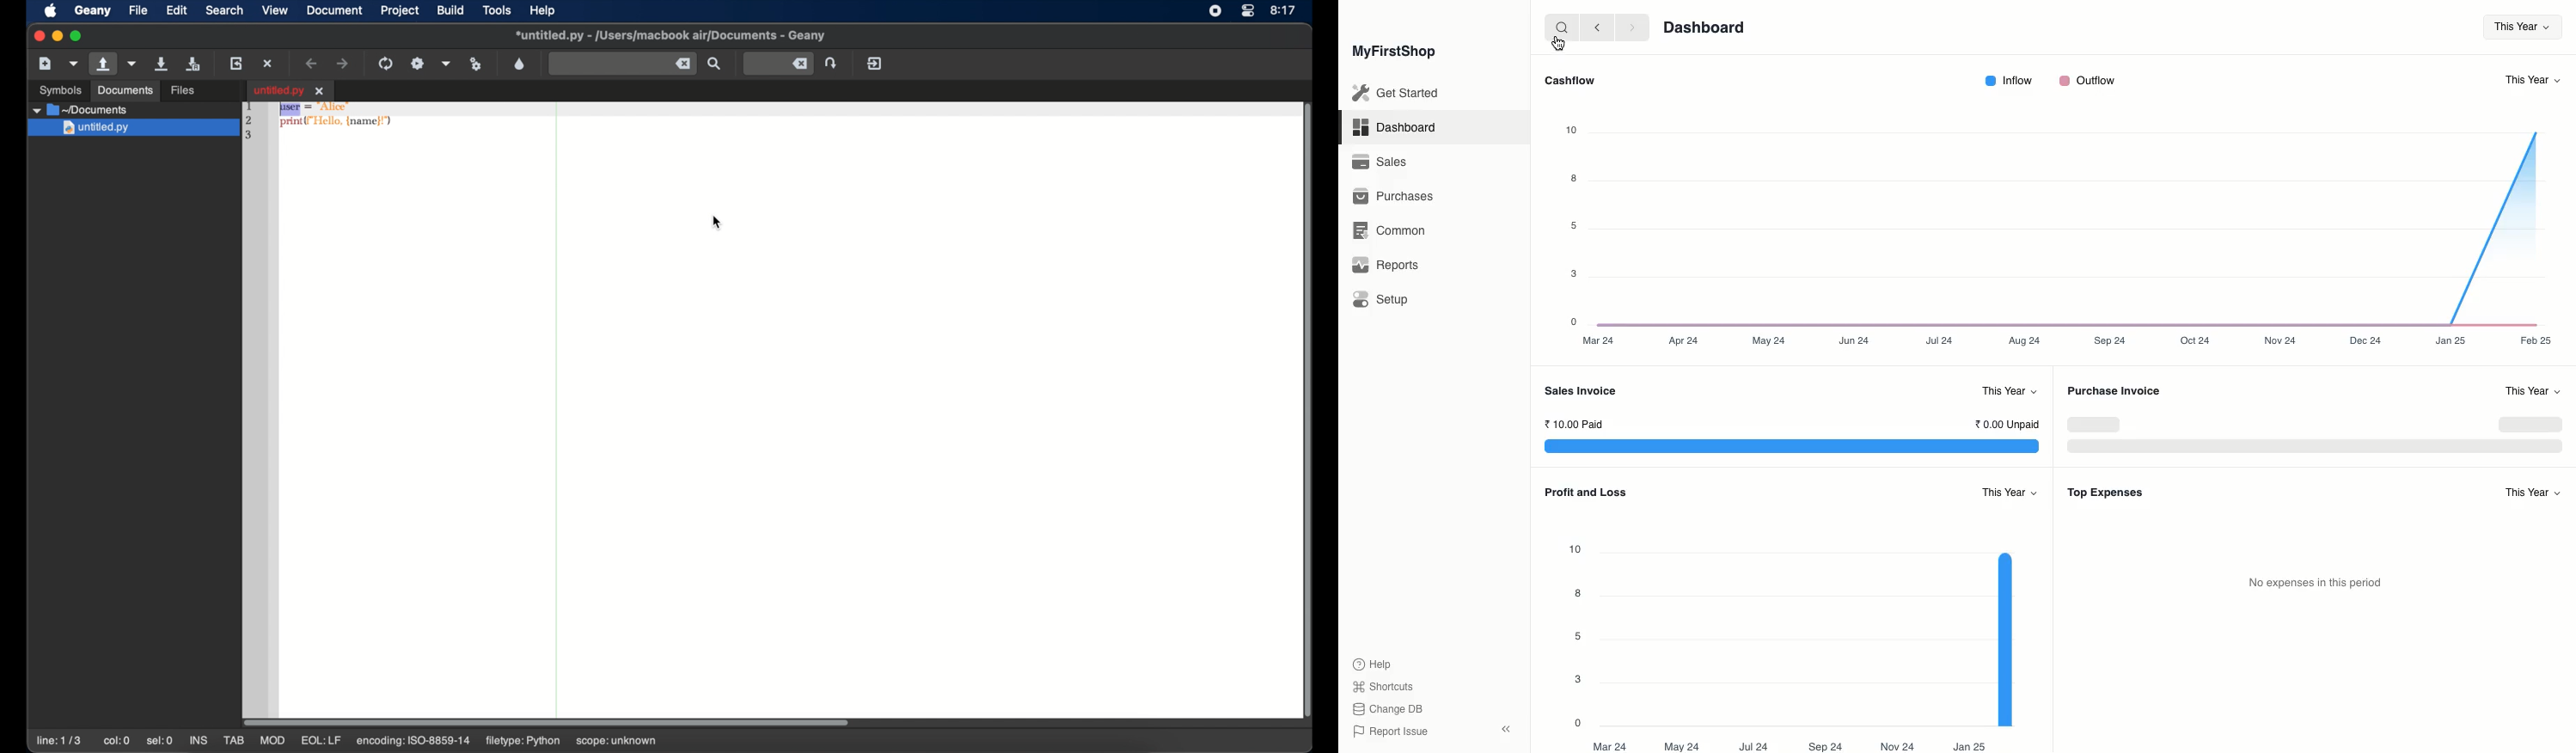 The image size is (2576, 756). Describe the element at coordinates (1578, 722) in the screenshot. I see `0` at that location.